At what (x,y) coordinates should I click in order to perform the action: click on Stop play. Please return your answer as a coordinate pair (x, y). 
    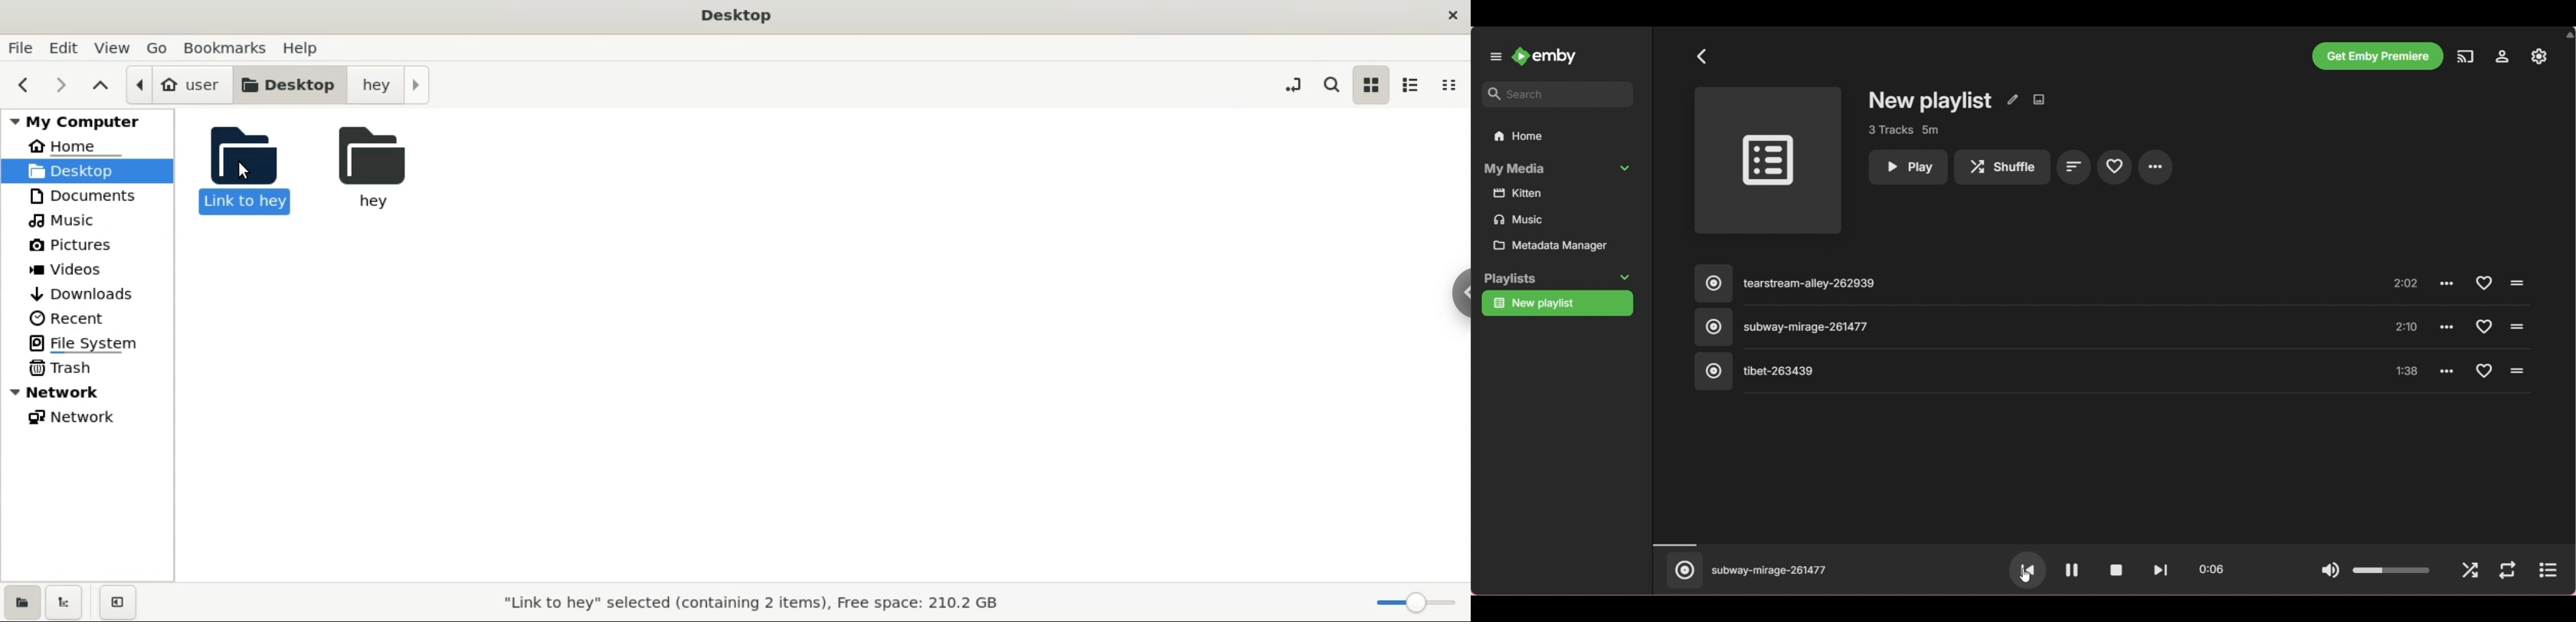
    Looking at the image, I should click on (2116, 570).